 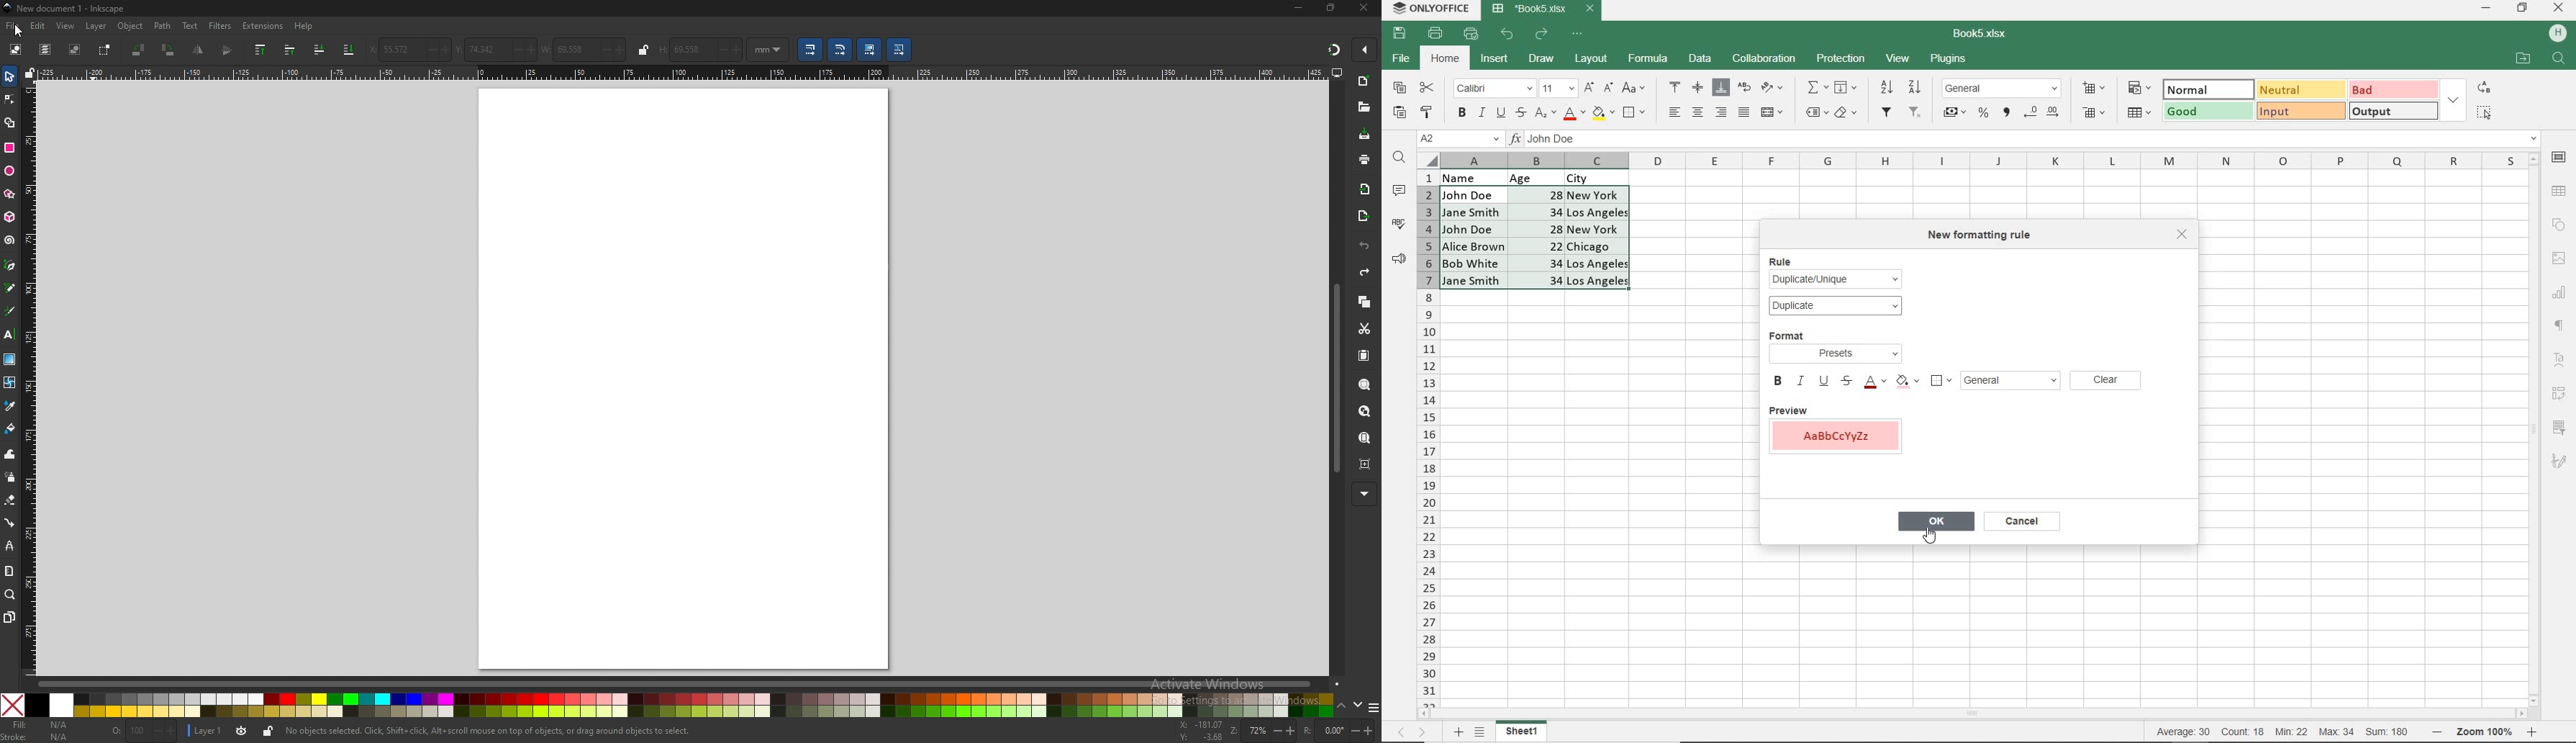 What do you see at coordinates (2525, 7) in the screenshot?
I see `RESTORE DOWN` at bounding box center [2525, 7].